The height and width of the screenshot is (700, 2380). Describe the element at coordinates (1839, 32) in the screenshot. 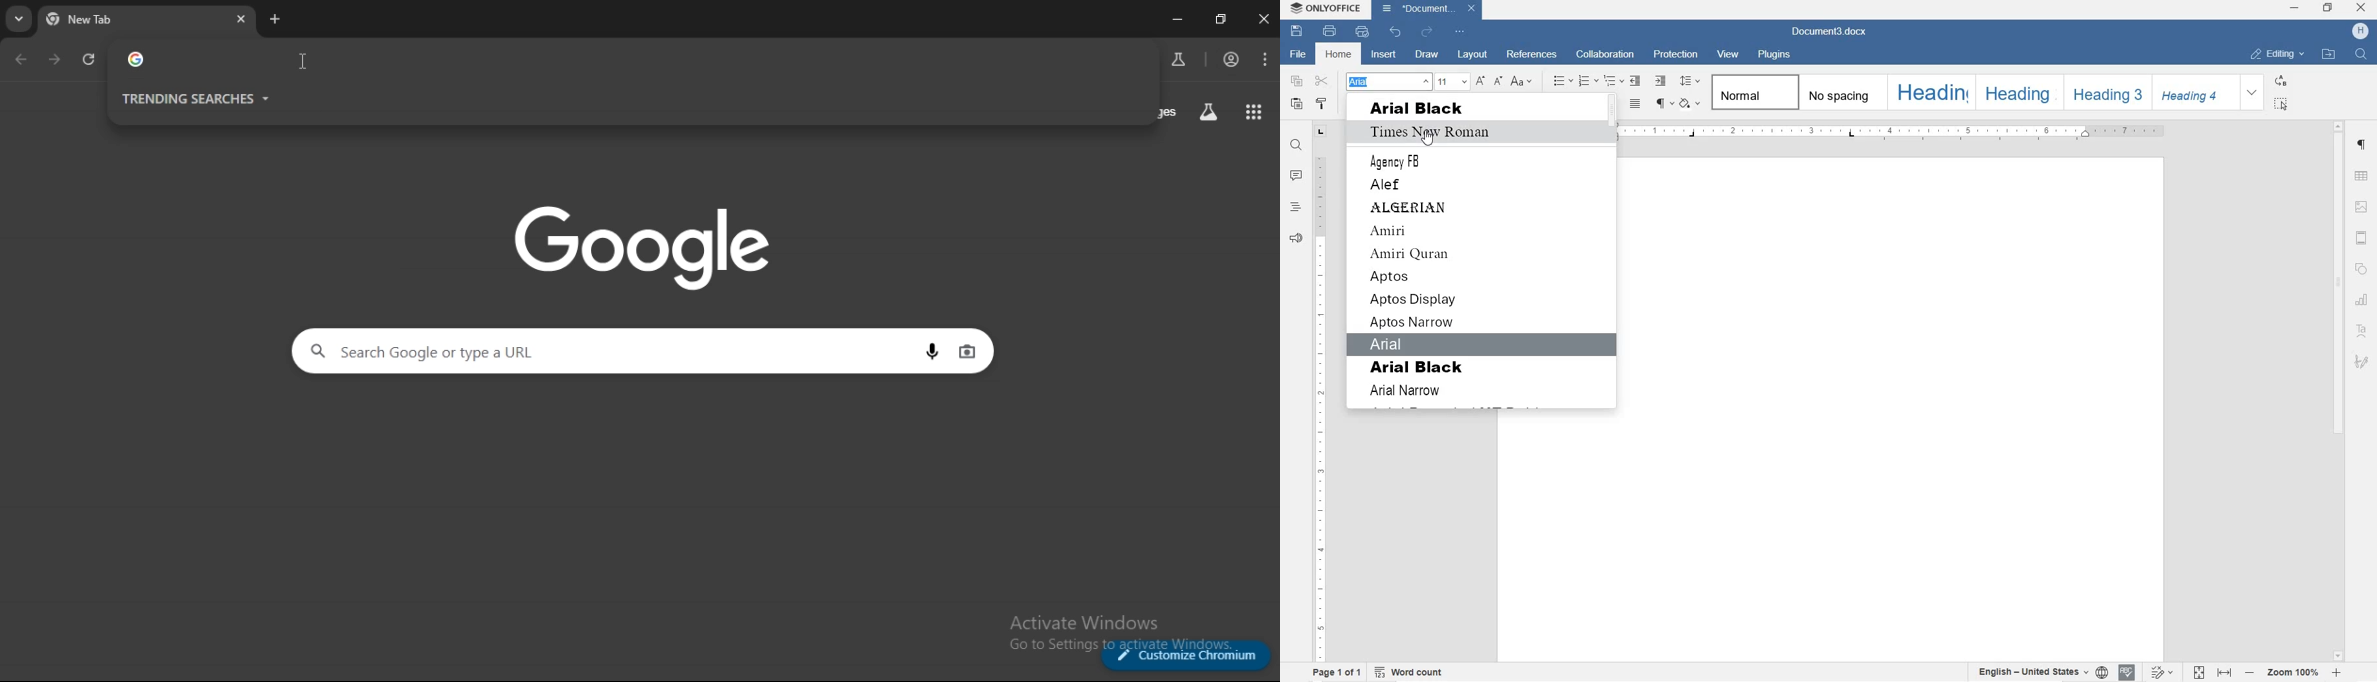

I see `Document3.docx` at that location.